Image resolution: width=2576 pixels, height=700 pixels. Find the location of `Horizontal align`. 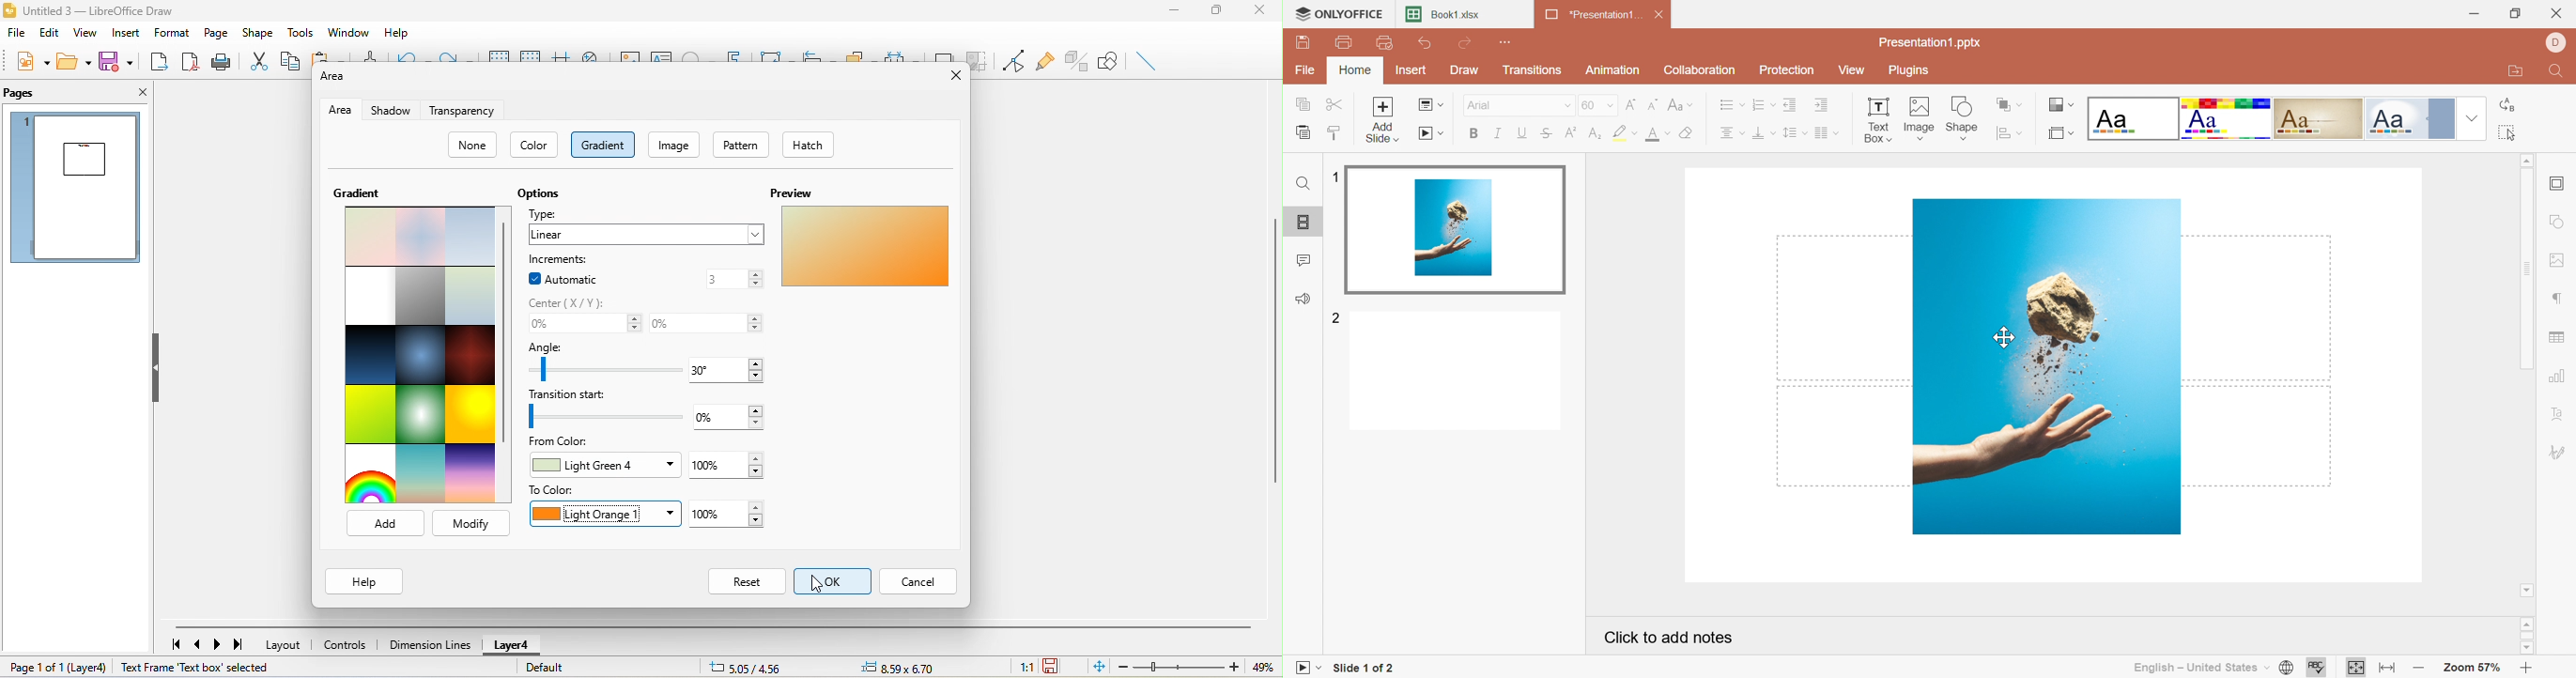

Horizontal align is located at coordinates (1732, 132).